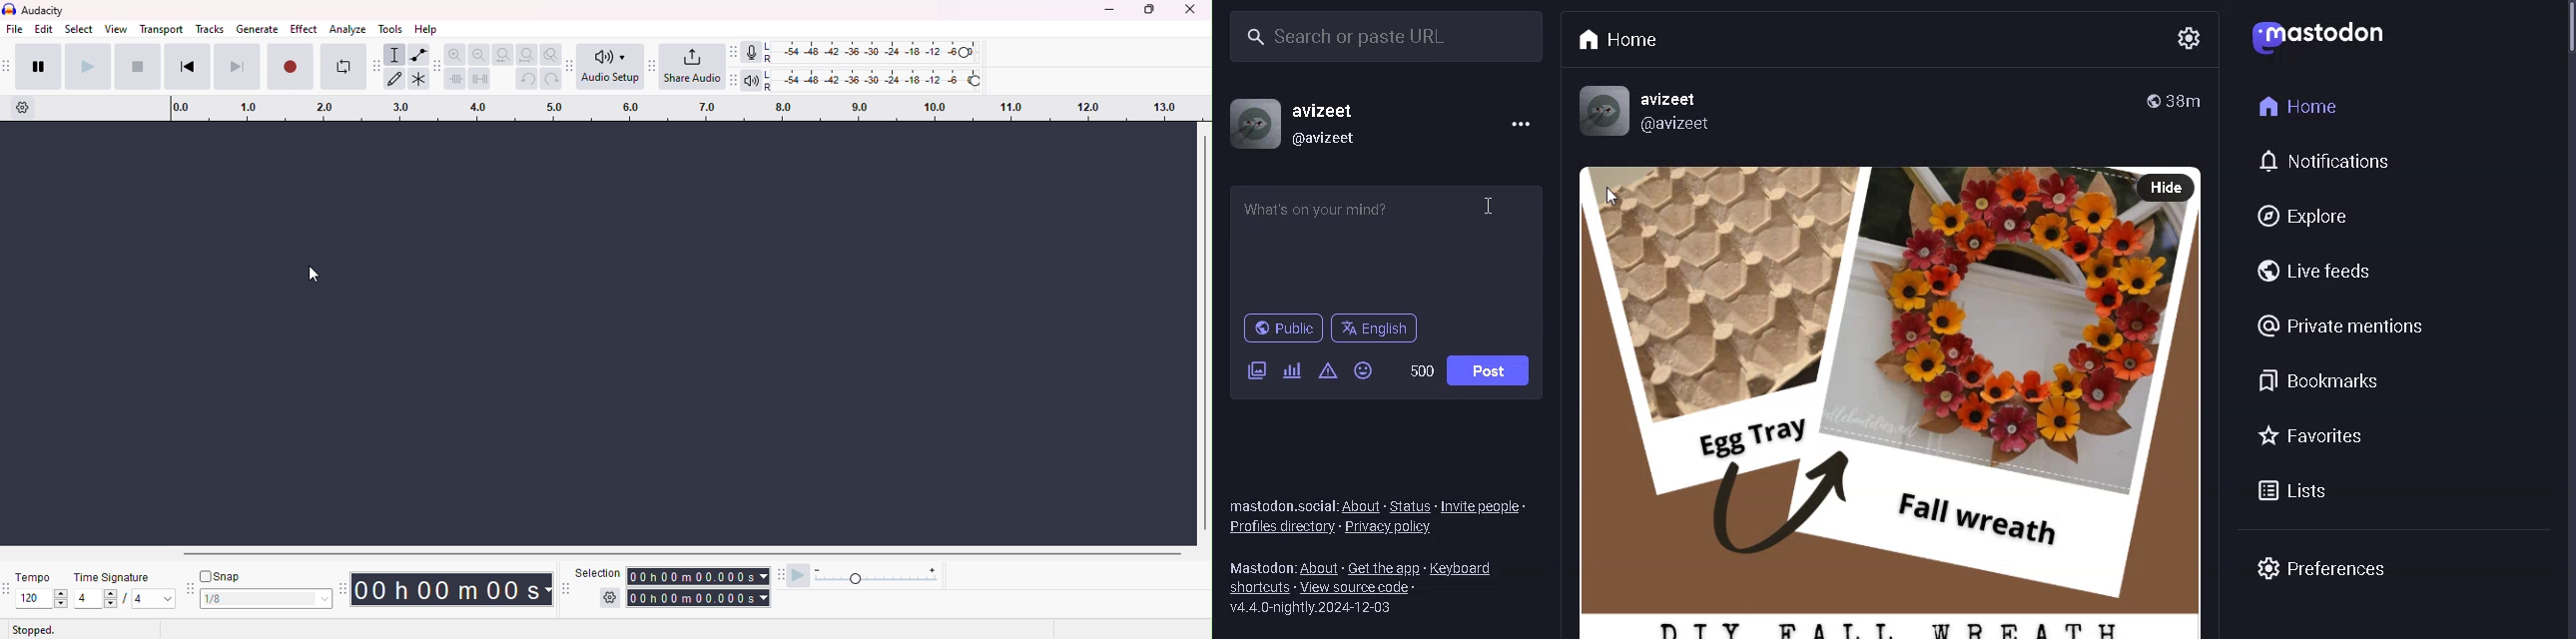 Image resolution: width=2576 pixels, height=644 pixels. I want to click on draw, so click(397, 78).